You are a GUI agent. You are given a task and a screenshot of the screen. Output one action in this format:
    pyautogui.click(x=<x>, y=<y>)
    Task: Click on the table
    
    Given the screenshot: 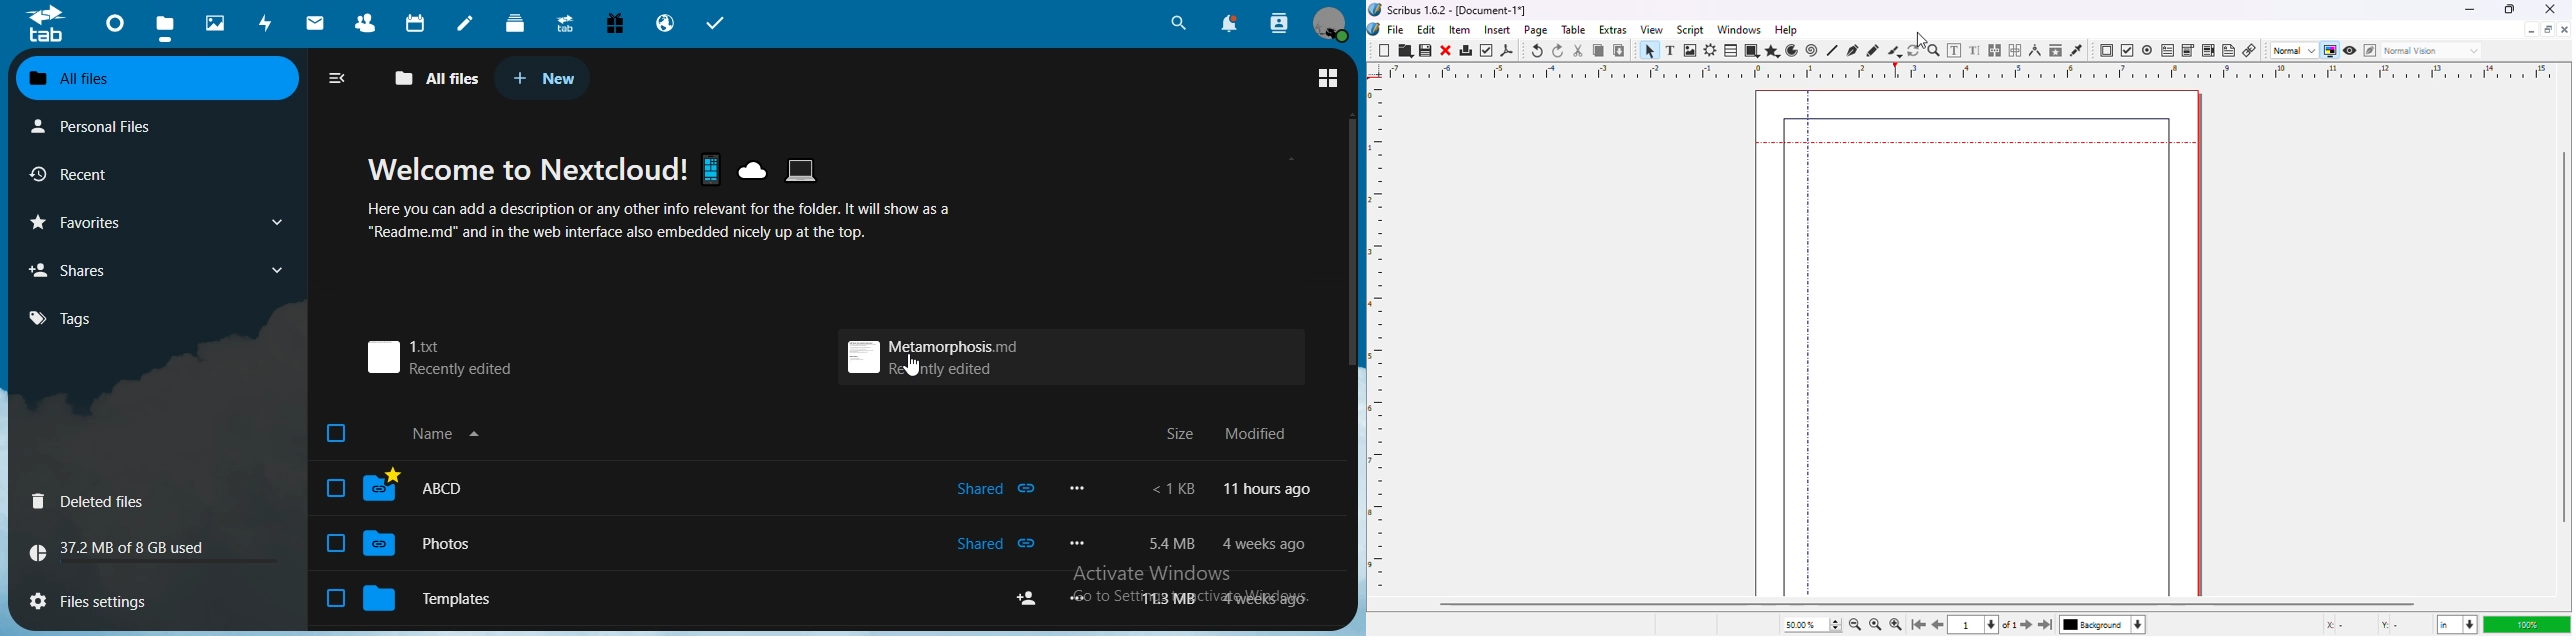 What is the action you would take?
    pyautogui.click(x=1574, y=30)
    